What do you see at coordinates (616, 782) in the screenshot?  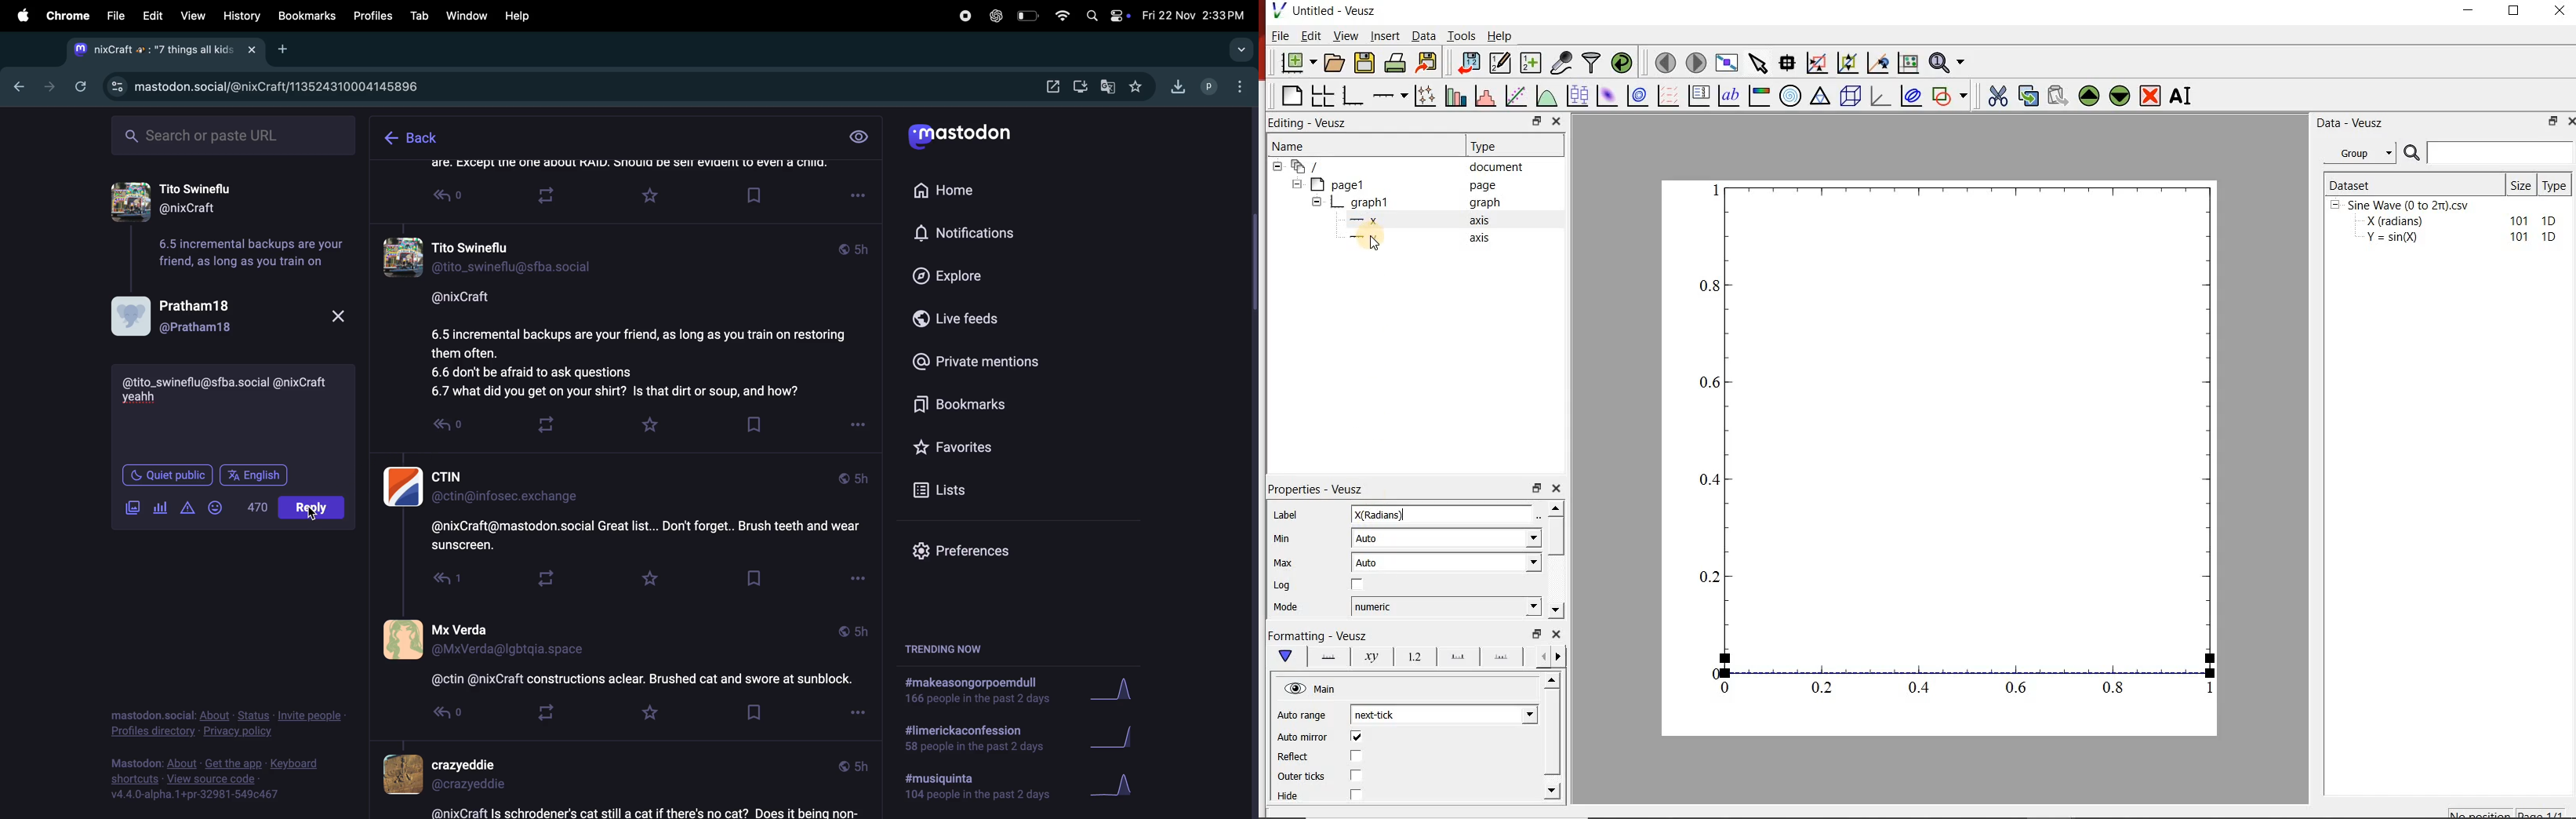 I see `thread` at bounding box center [616, 782].